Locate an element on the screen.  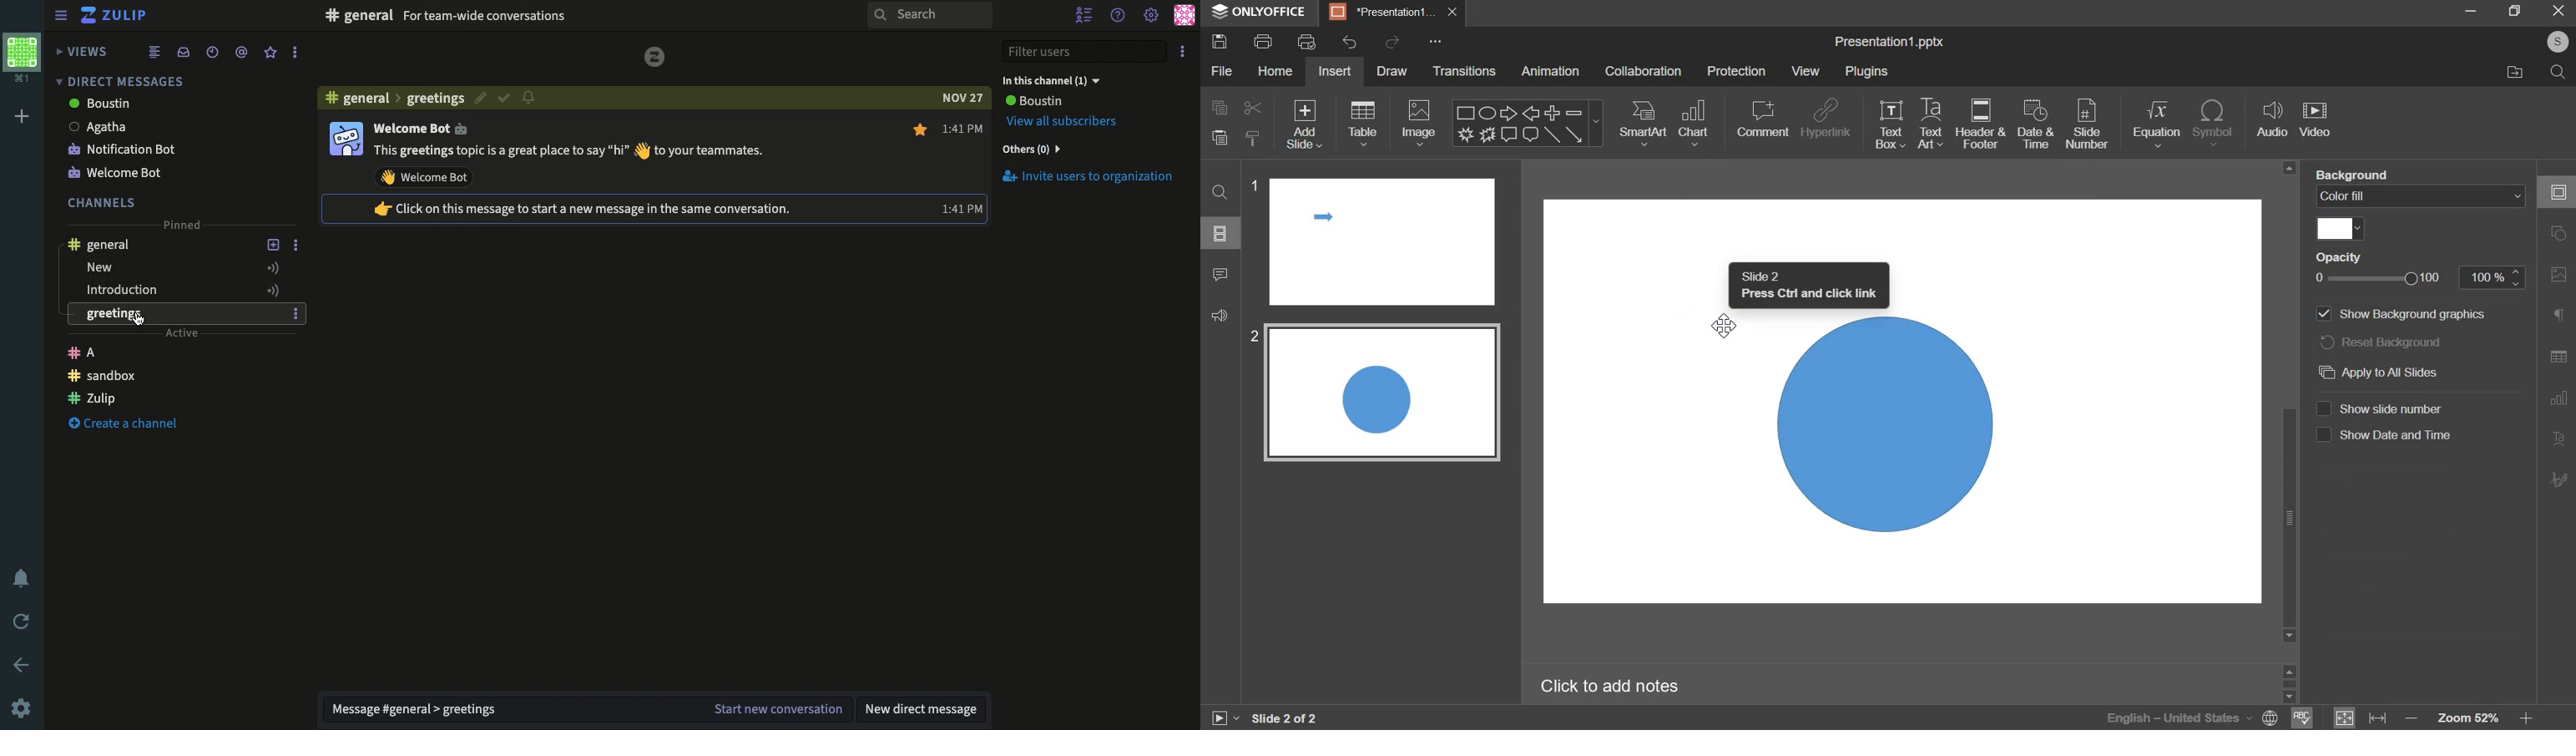
tip text is located at coordinates (580, 207).